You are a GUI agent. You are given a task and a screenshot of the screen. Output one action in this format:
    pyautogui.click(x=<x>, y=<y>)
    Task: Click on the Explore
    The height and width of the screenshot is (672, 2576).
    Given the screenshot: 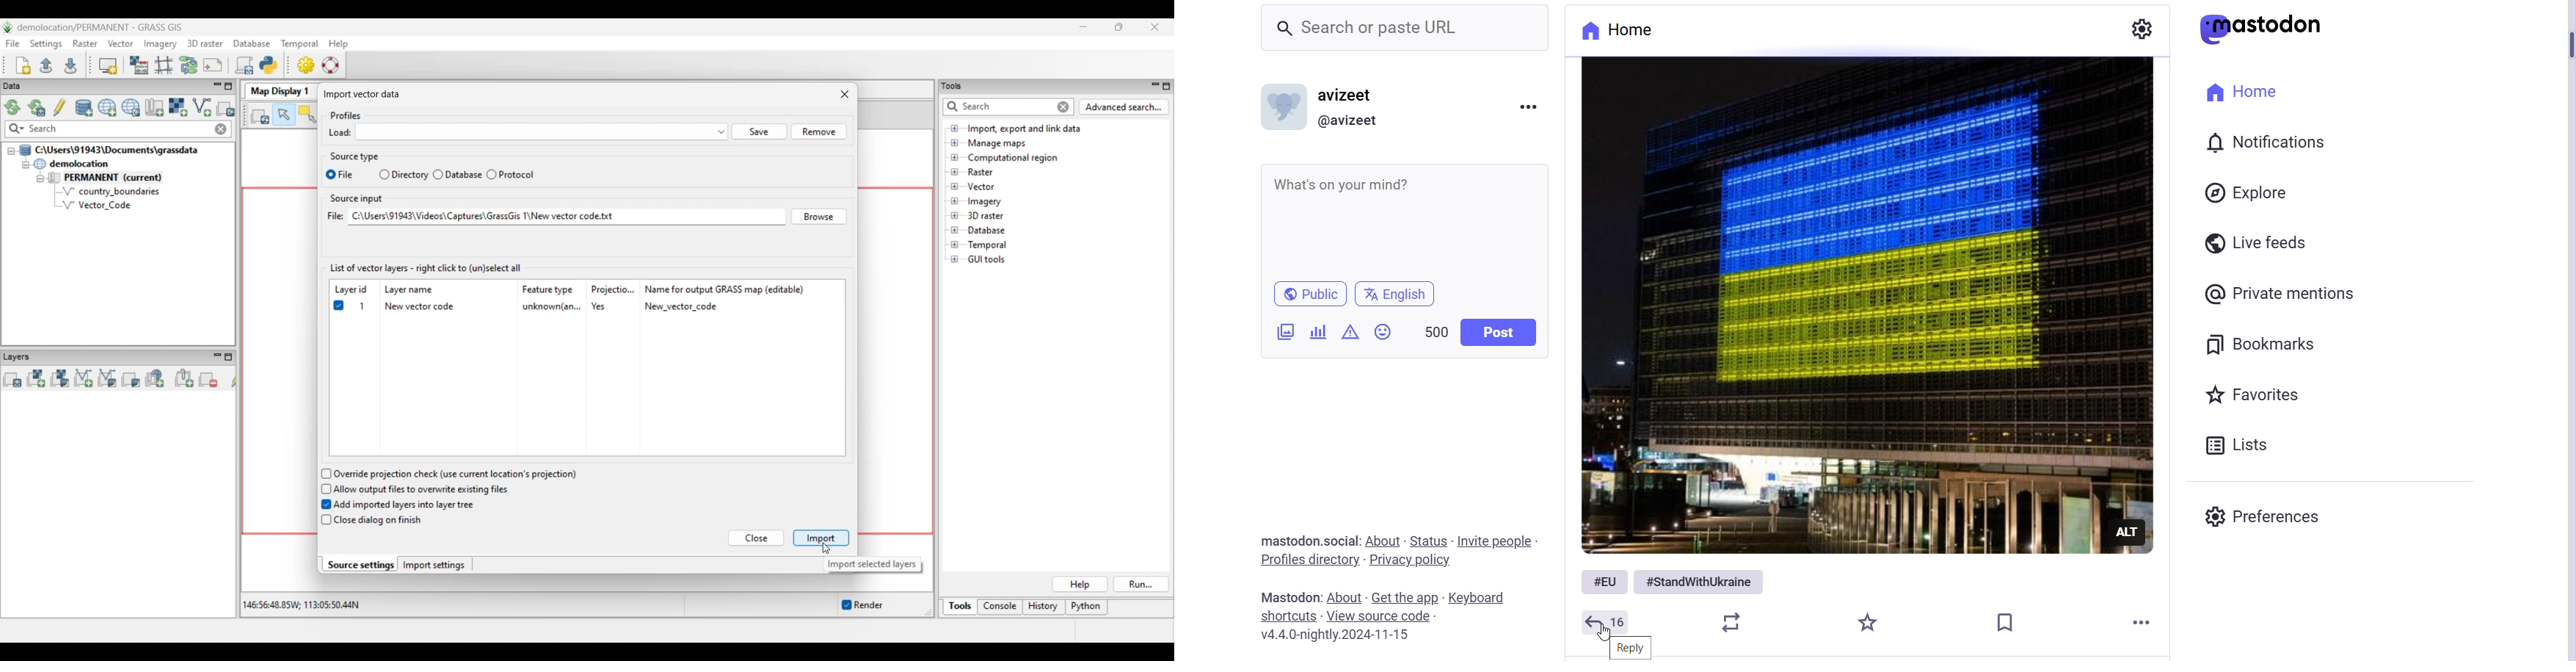 What is the action you would take?
    pyautogui.click(x=2249, y=192)
    